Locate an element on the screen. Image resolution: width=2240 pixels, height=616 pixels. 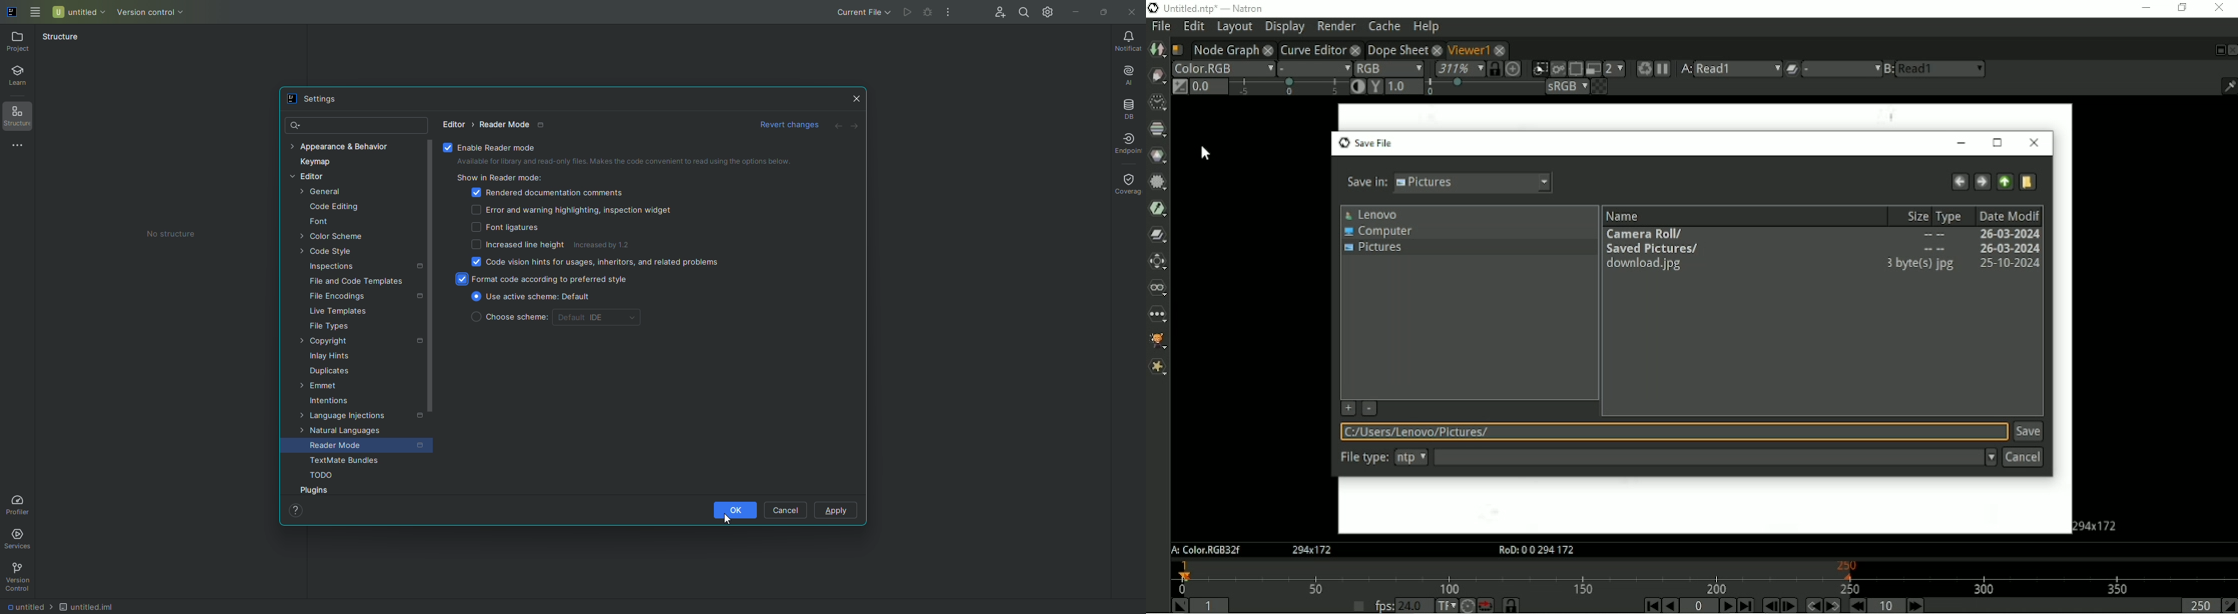
General is located at coordinates (321, 193).